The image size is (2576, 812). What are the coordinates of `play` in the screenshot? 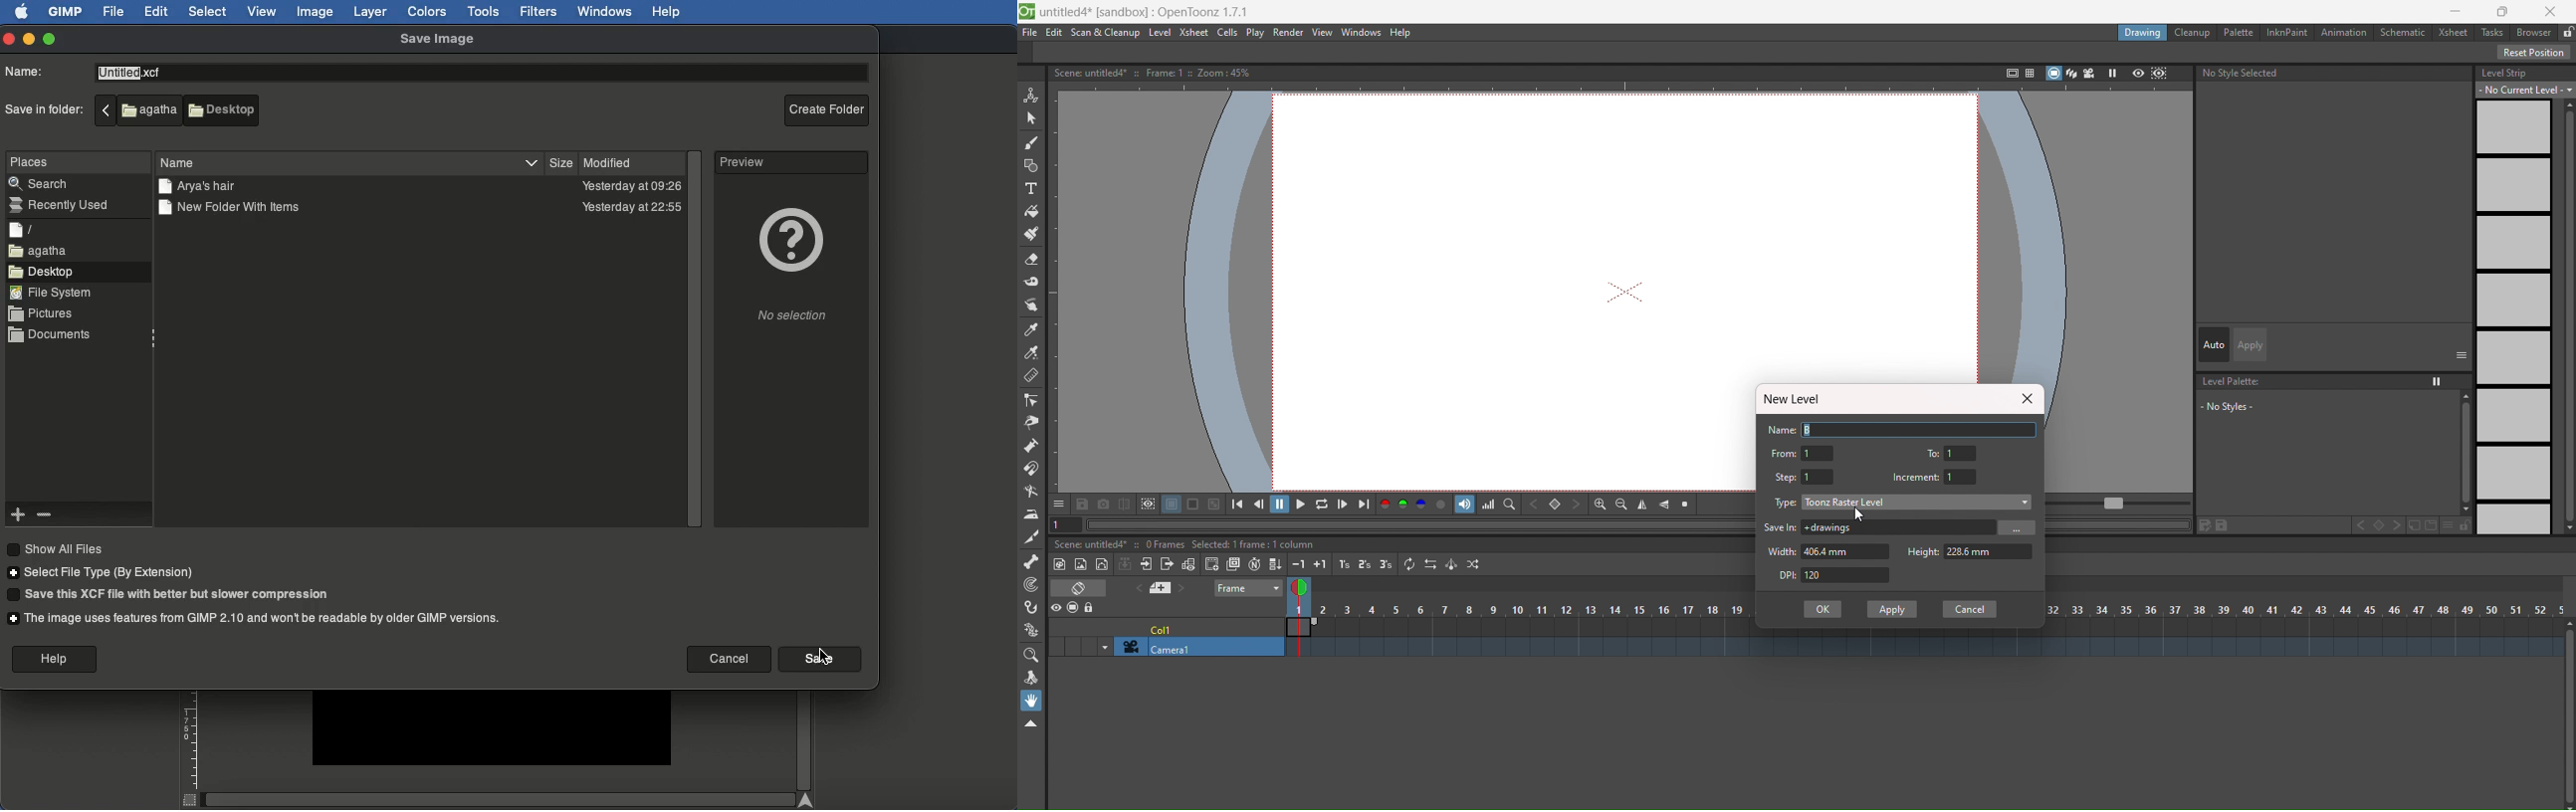 It's located at (1300, 503).